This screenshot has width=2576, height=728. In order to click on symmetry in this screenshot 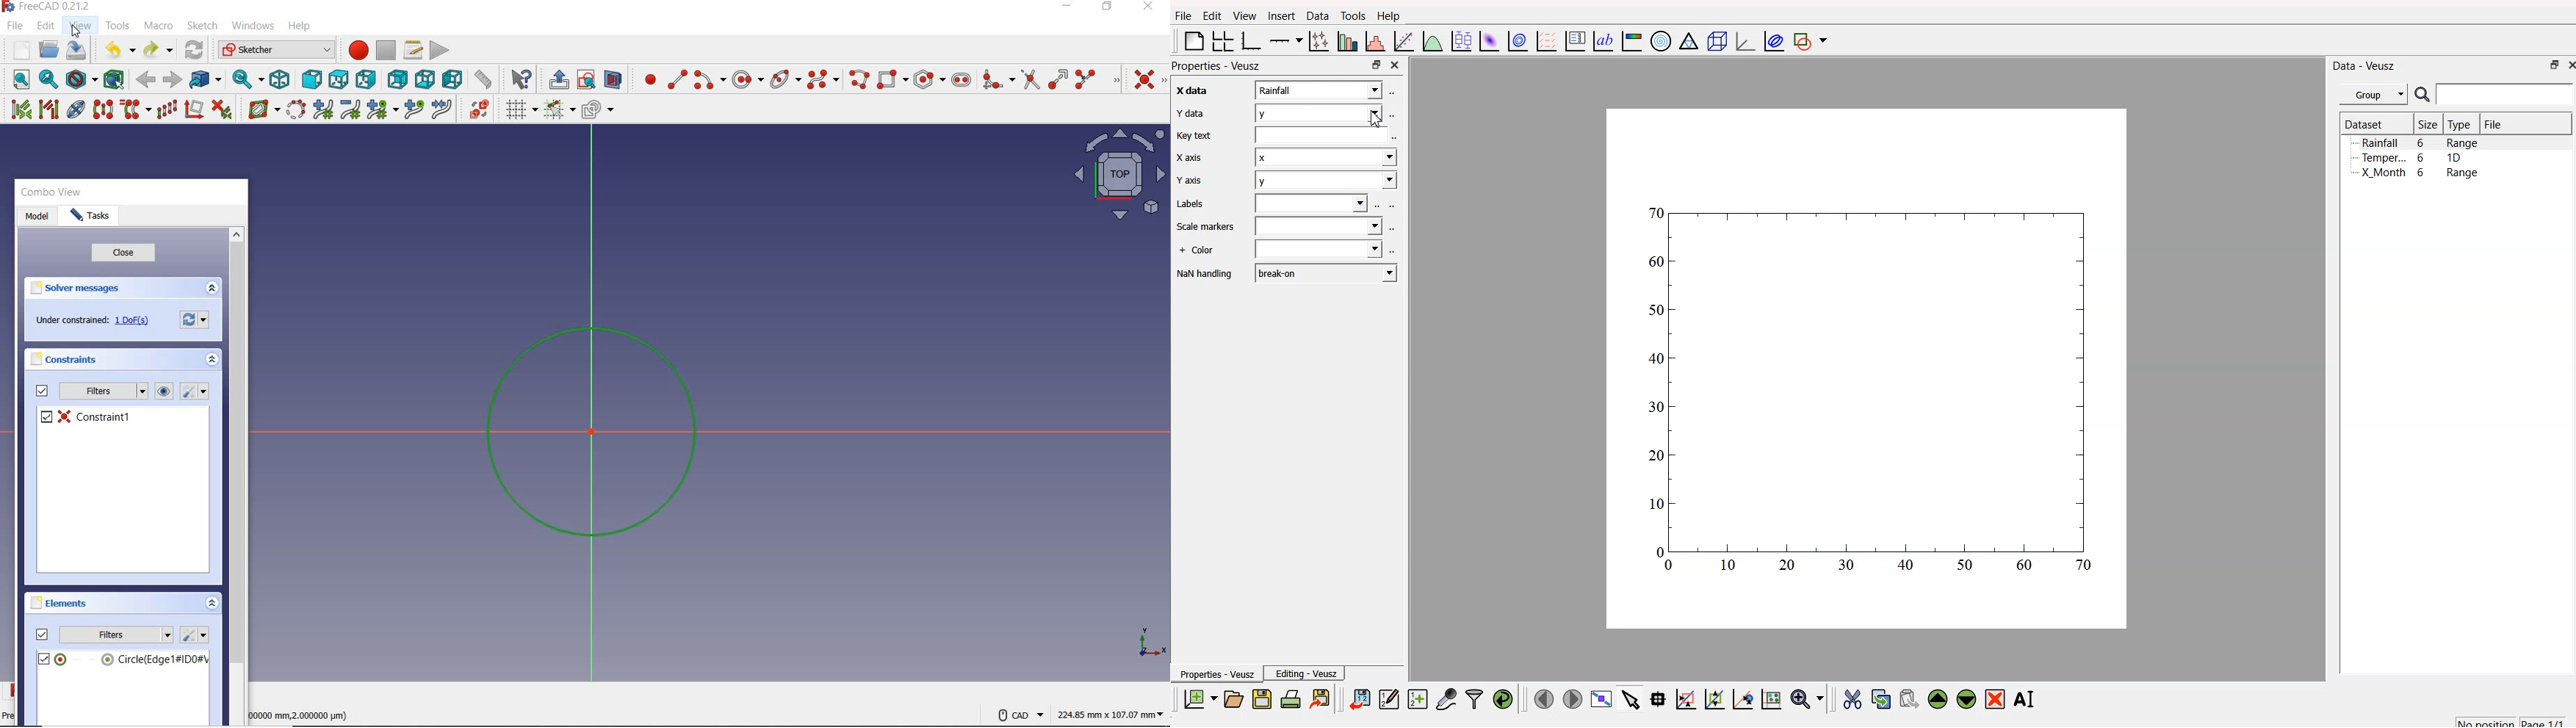, I will do `click(103, 109)`.